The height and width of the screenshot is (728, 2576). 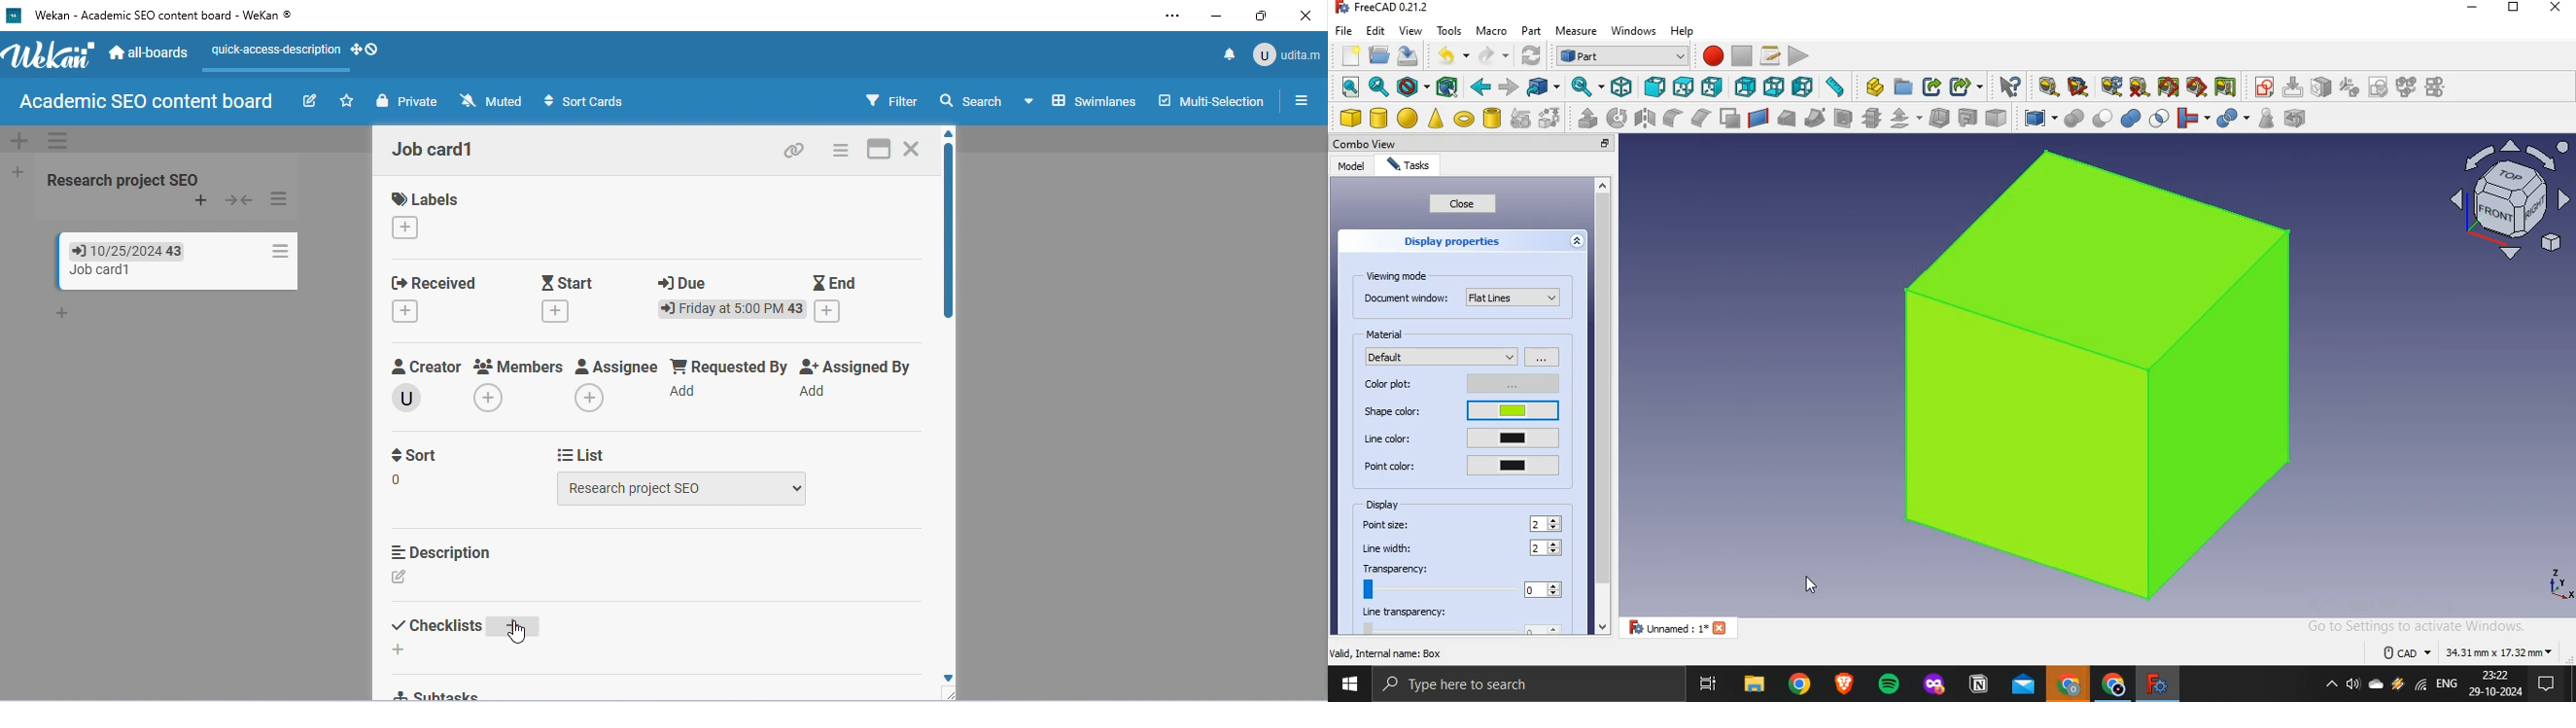 I want to click on title, so click(x=156, y=17).